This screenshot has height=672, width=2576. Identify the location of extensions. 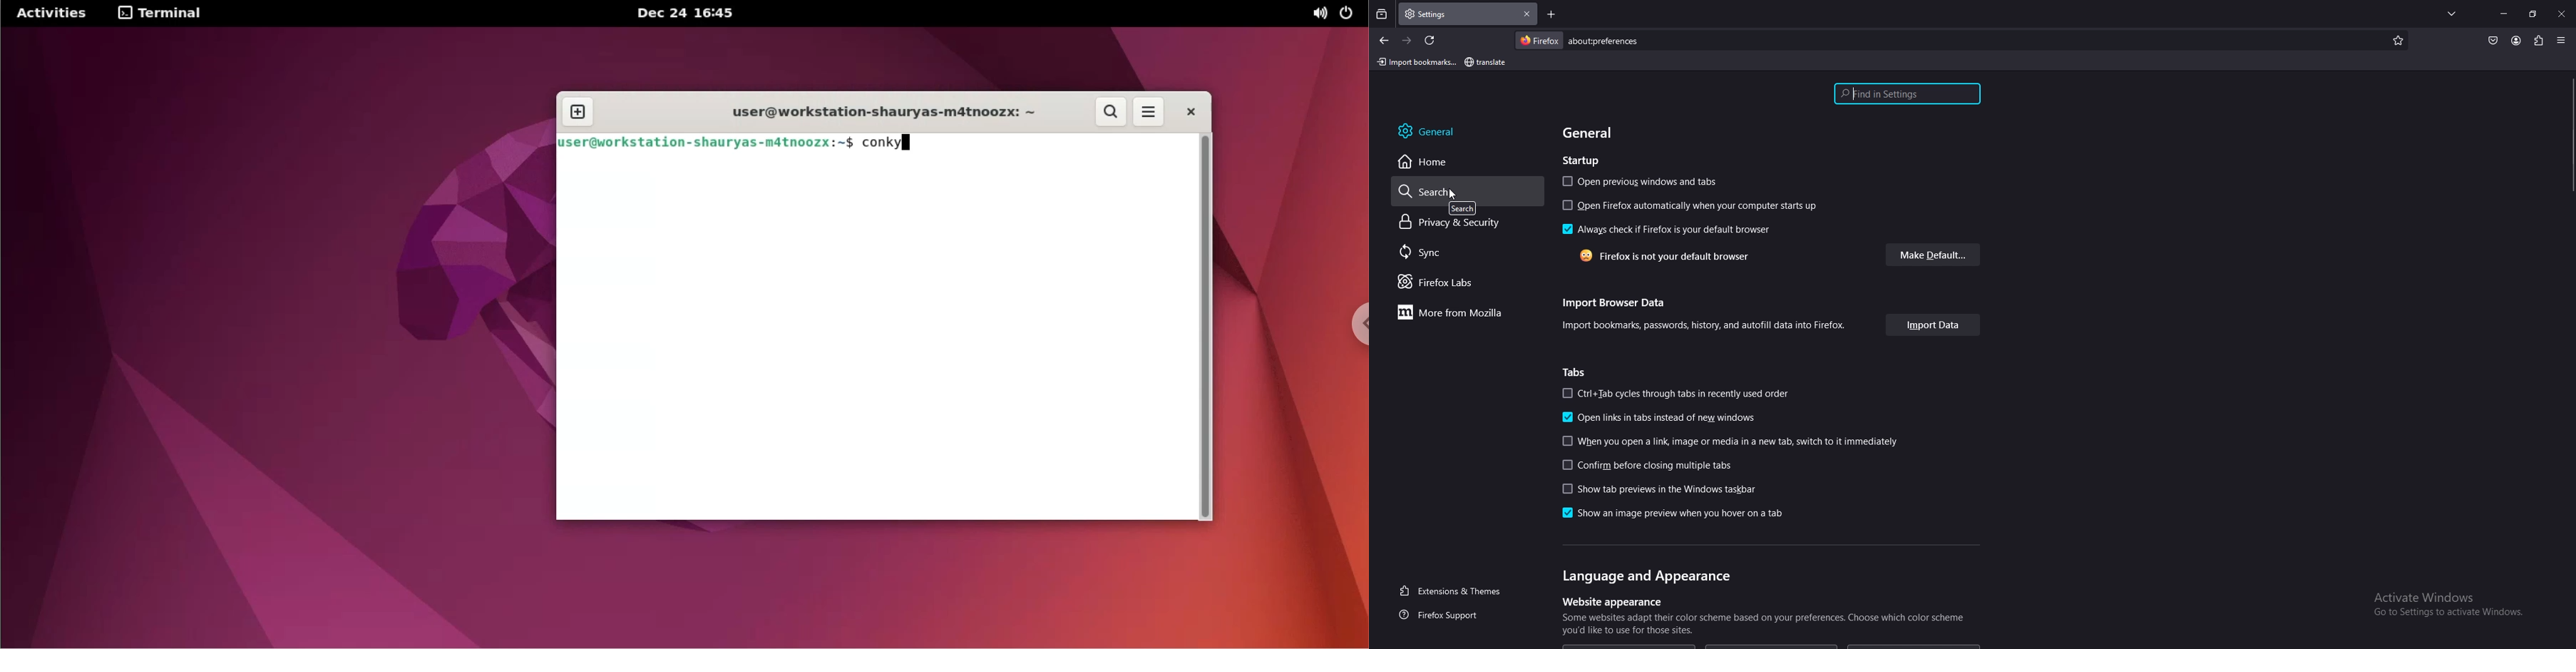
(2539, 41).